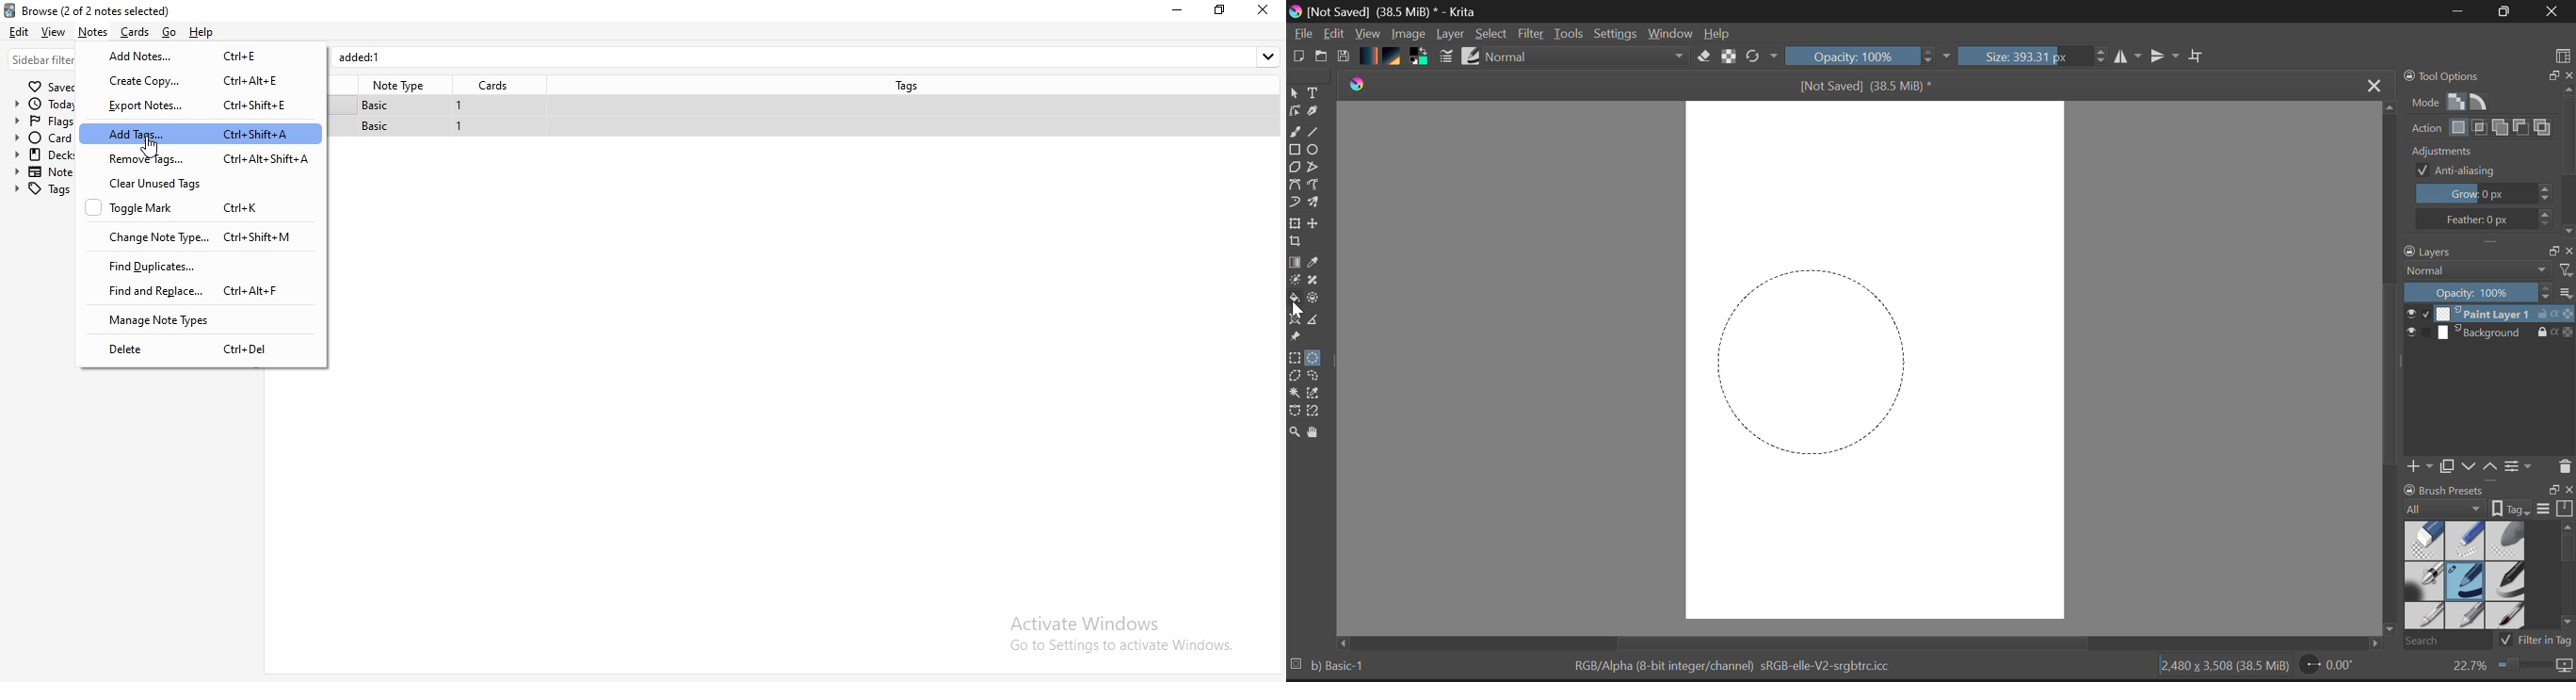 The width and height of the screenshot is (2576, 700). Describe the element at coordinates (2488, 153) in the screenshot. I see `Tools Options Docker` at that location.